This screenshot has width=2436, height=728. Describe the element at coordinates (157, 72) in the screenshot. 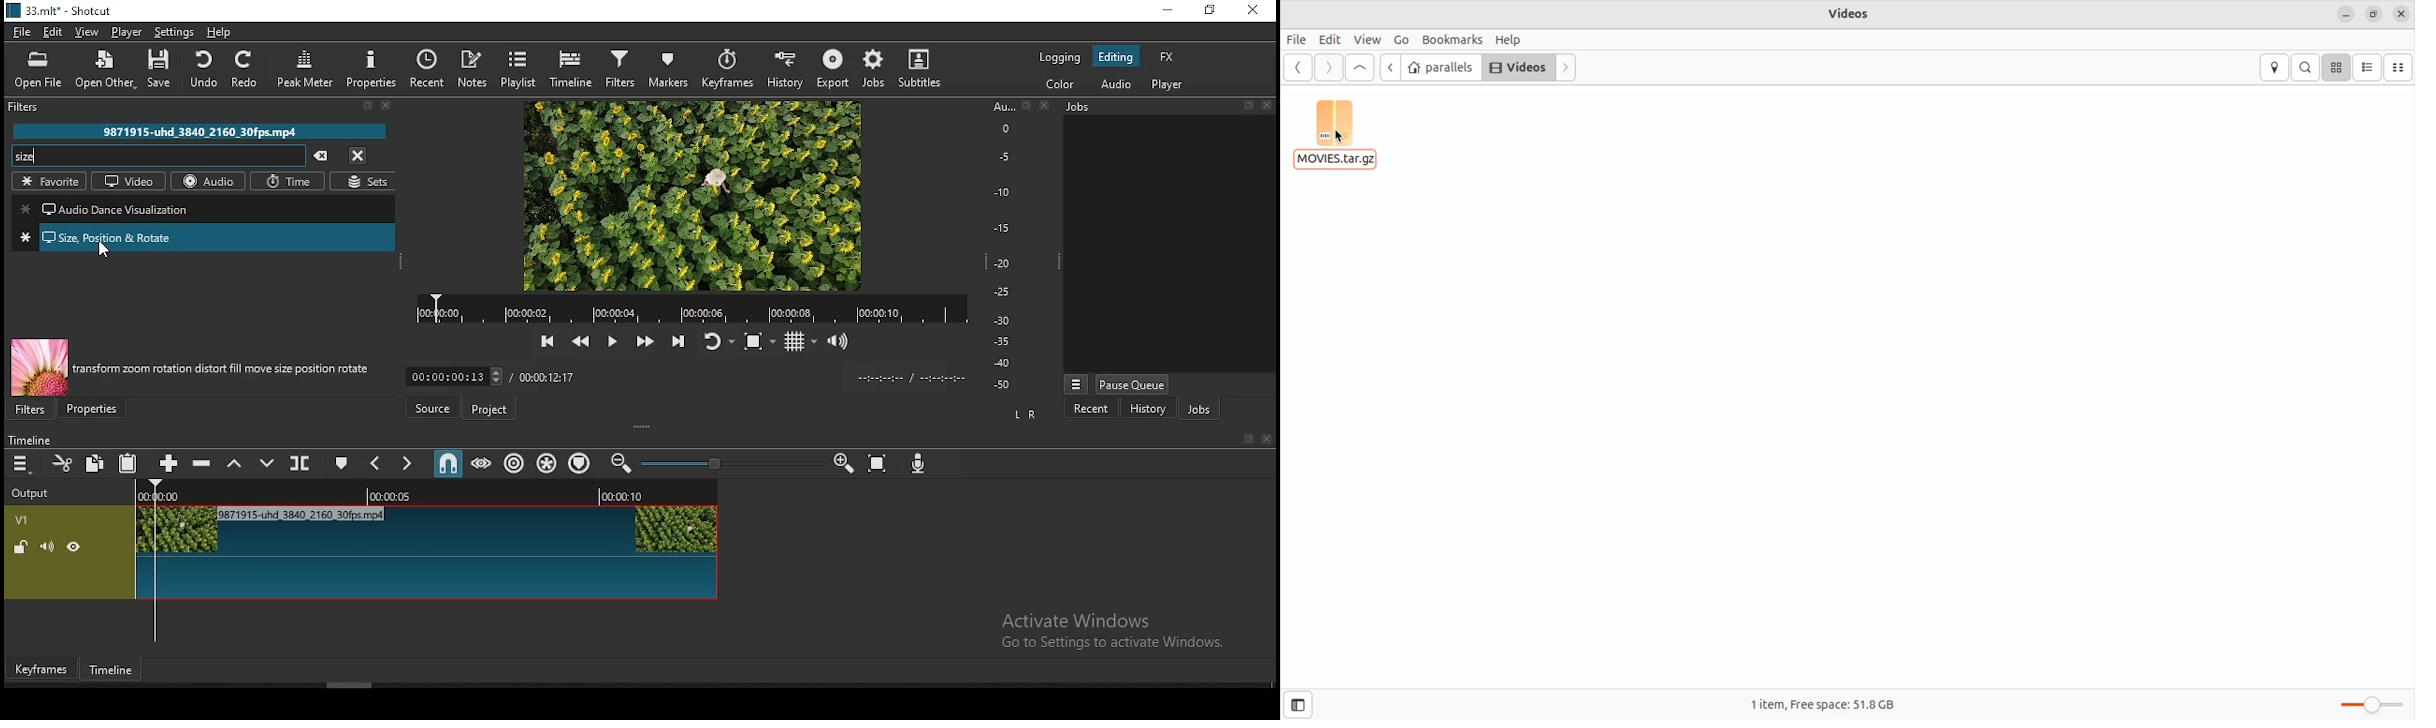

I see `save` at that location.